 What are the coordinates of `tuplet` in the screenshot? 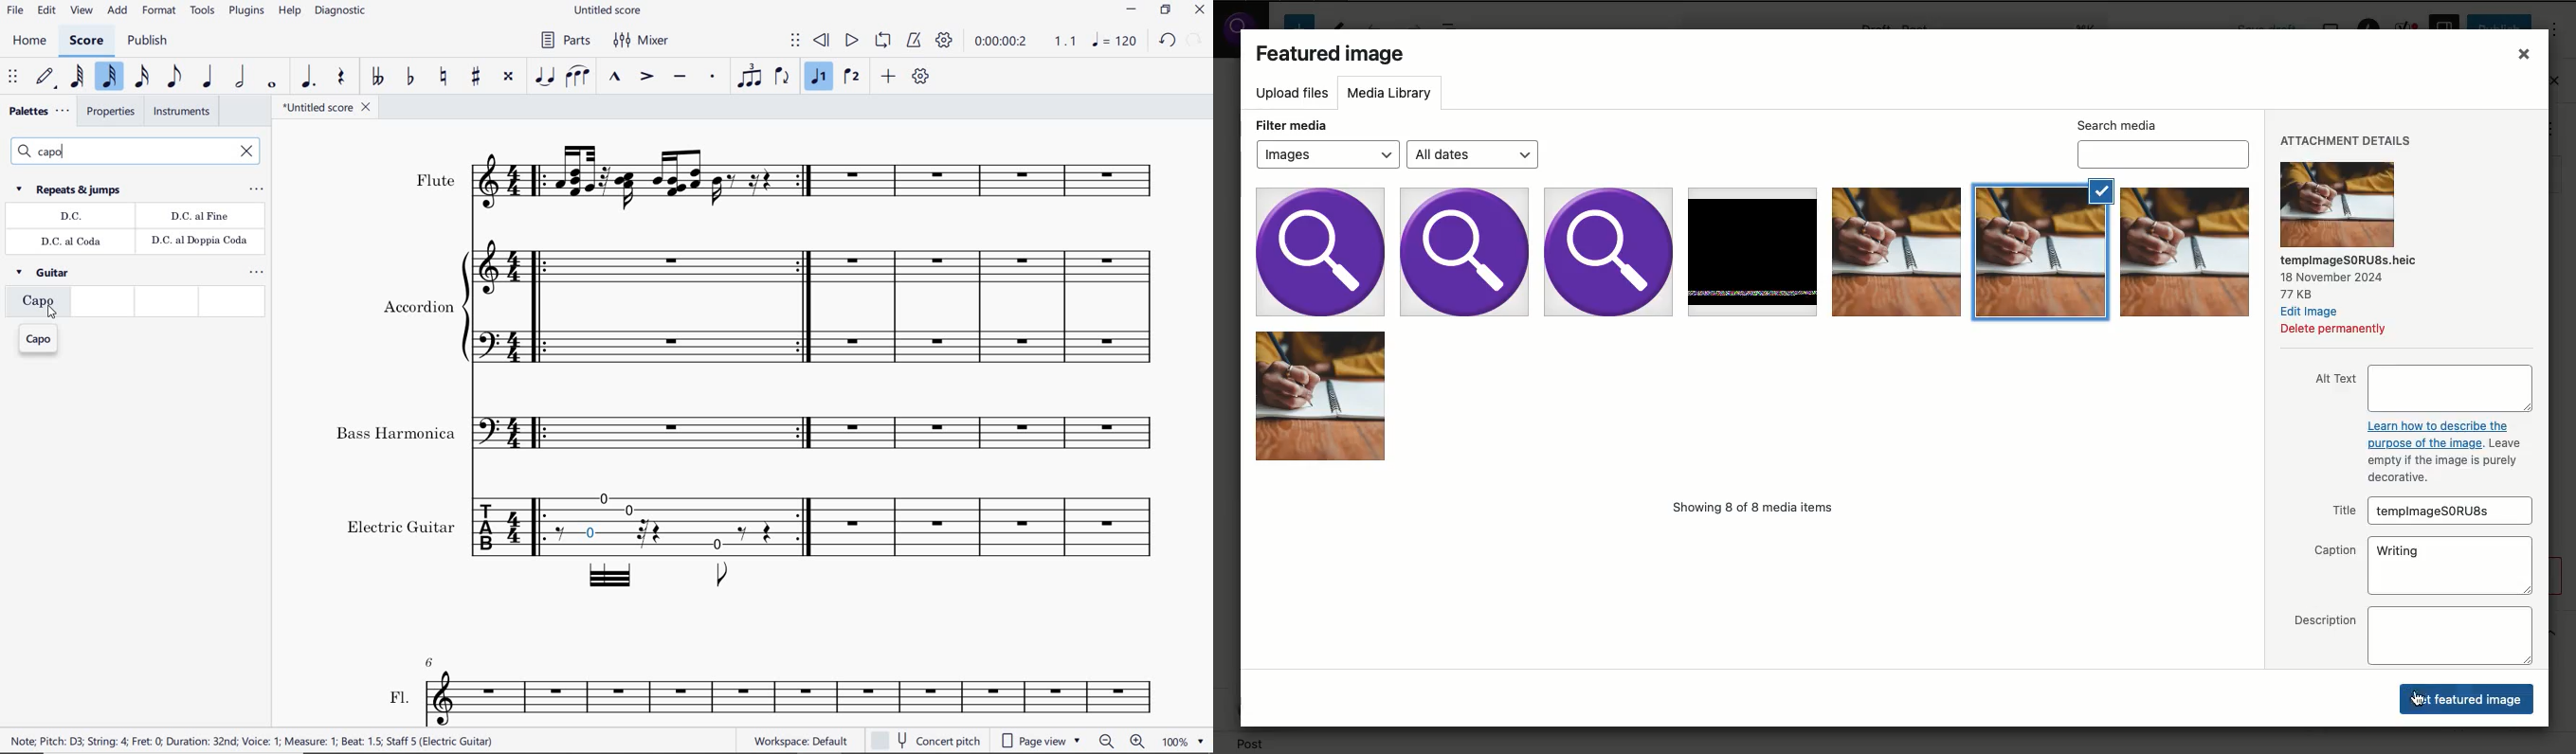 It's located at (746, 77).